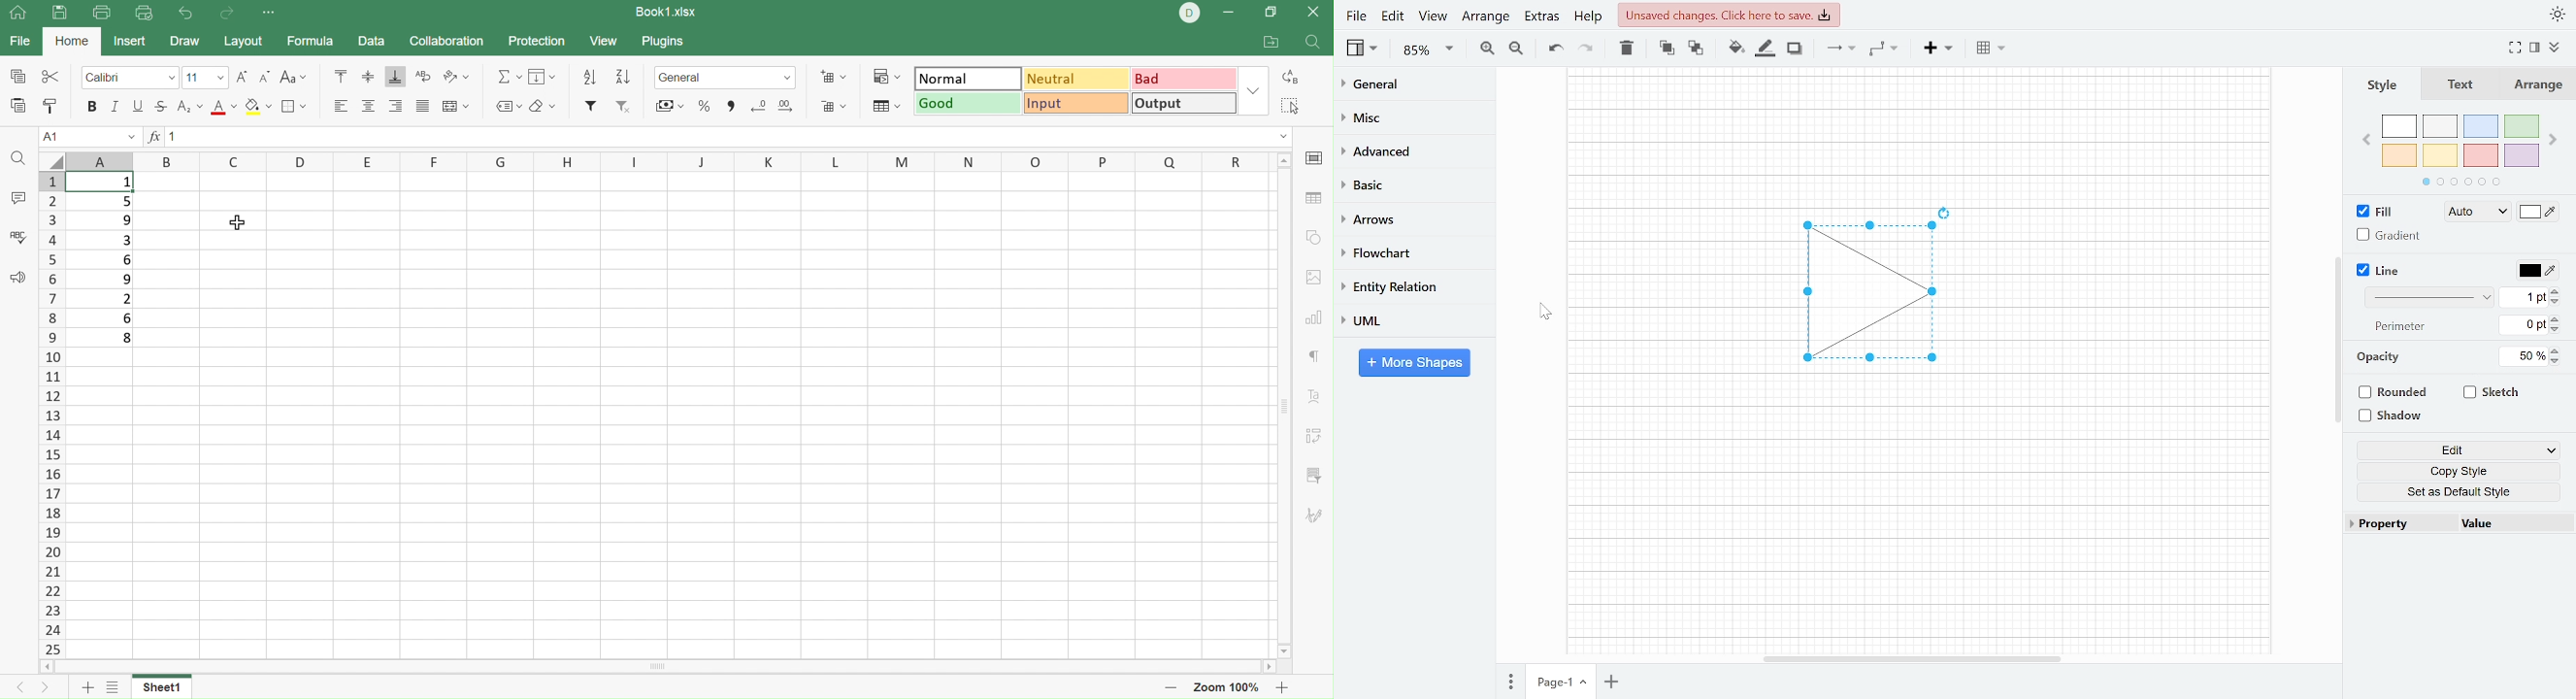 The height and width of the screenshot is (700, 2576). What do you see at coordinates (886, 75) in the screenshot?
I see `Conditional formatting` at bounding box center [886, 75].